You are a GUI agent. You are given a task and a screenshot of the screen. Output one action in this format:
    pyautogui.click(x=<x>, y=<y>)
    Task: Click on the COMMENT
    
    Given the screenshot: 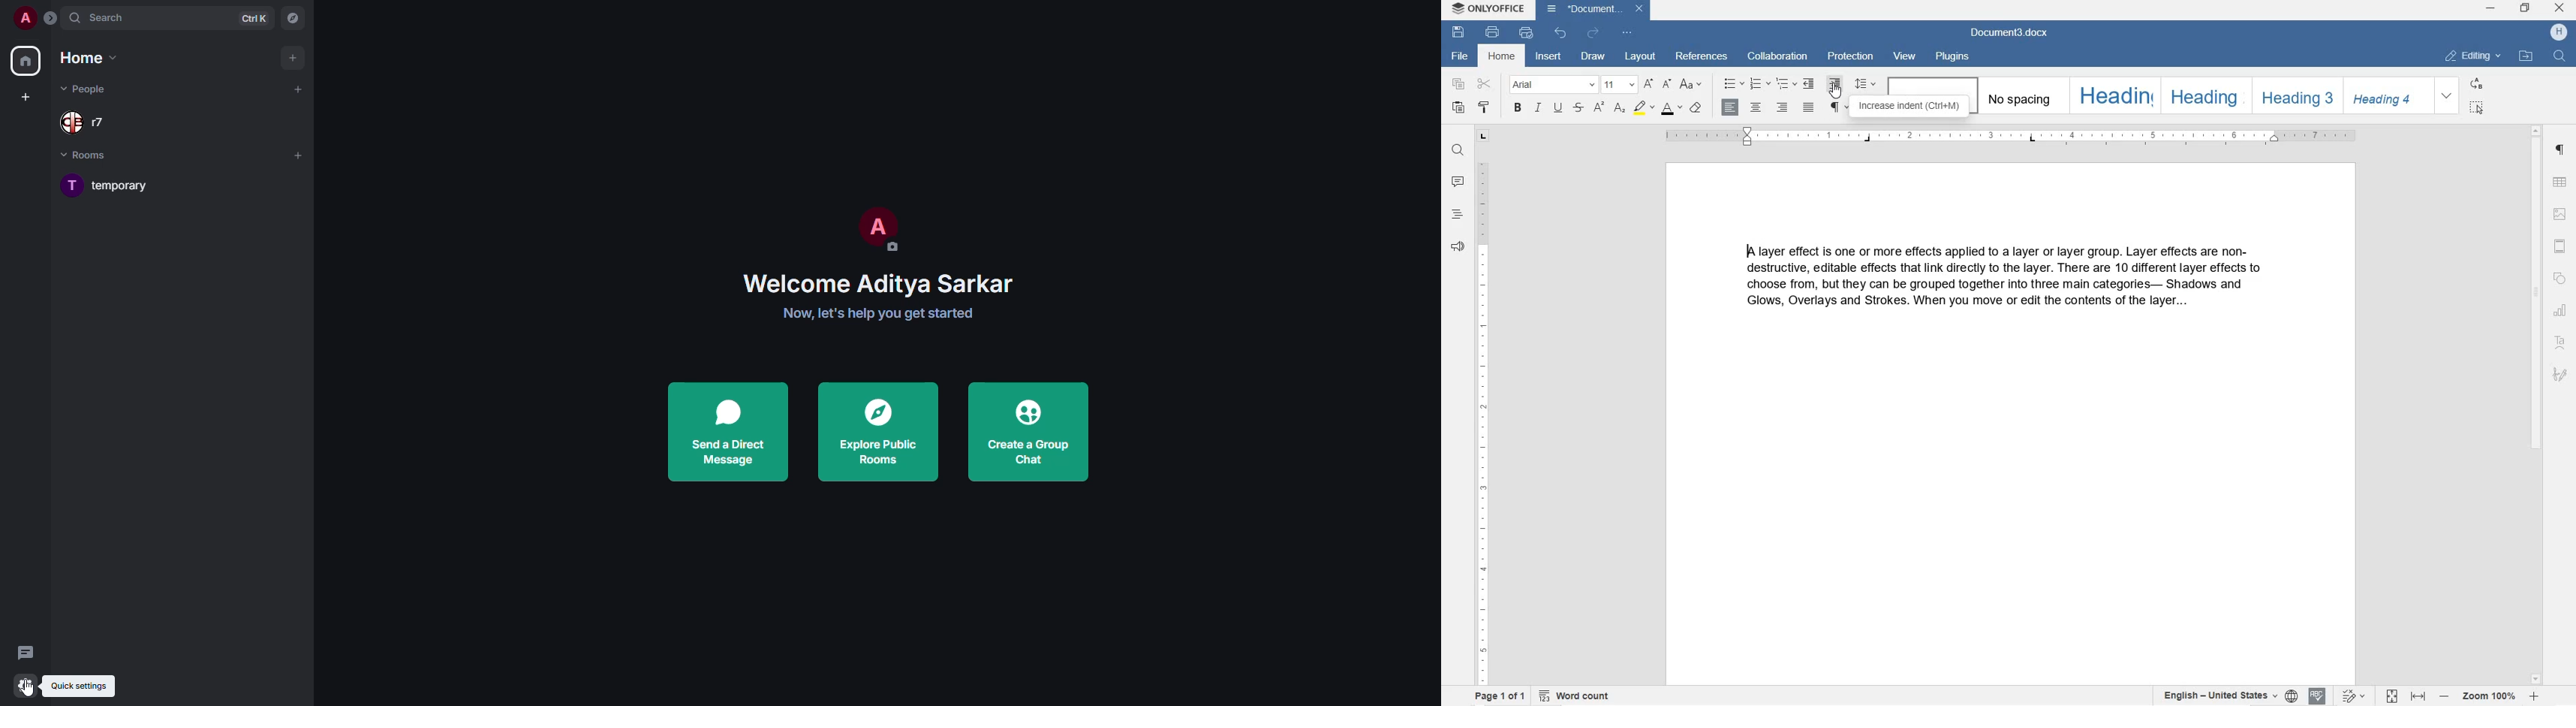 What is the action you would take?
    pyautogui.click(x=1457, y=184)
    